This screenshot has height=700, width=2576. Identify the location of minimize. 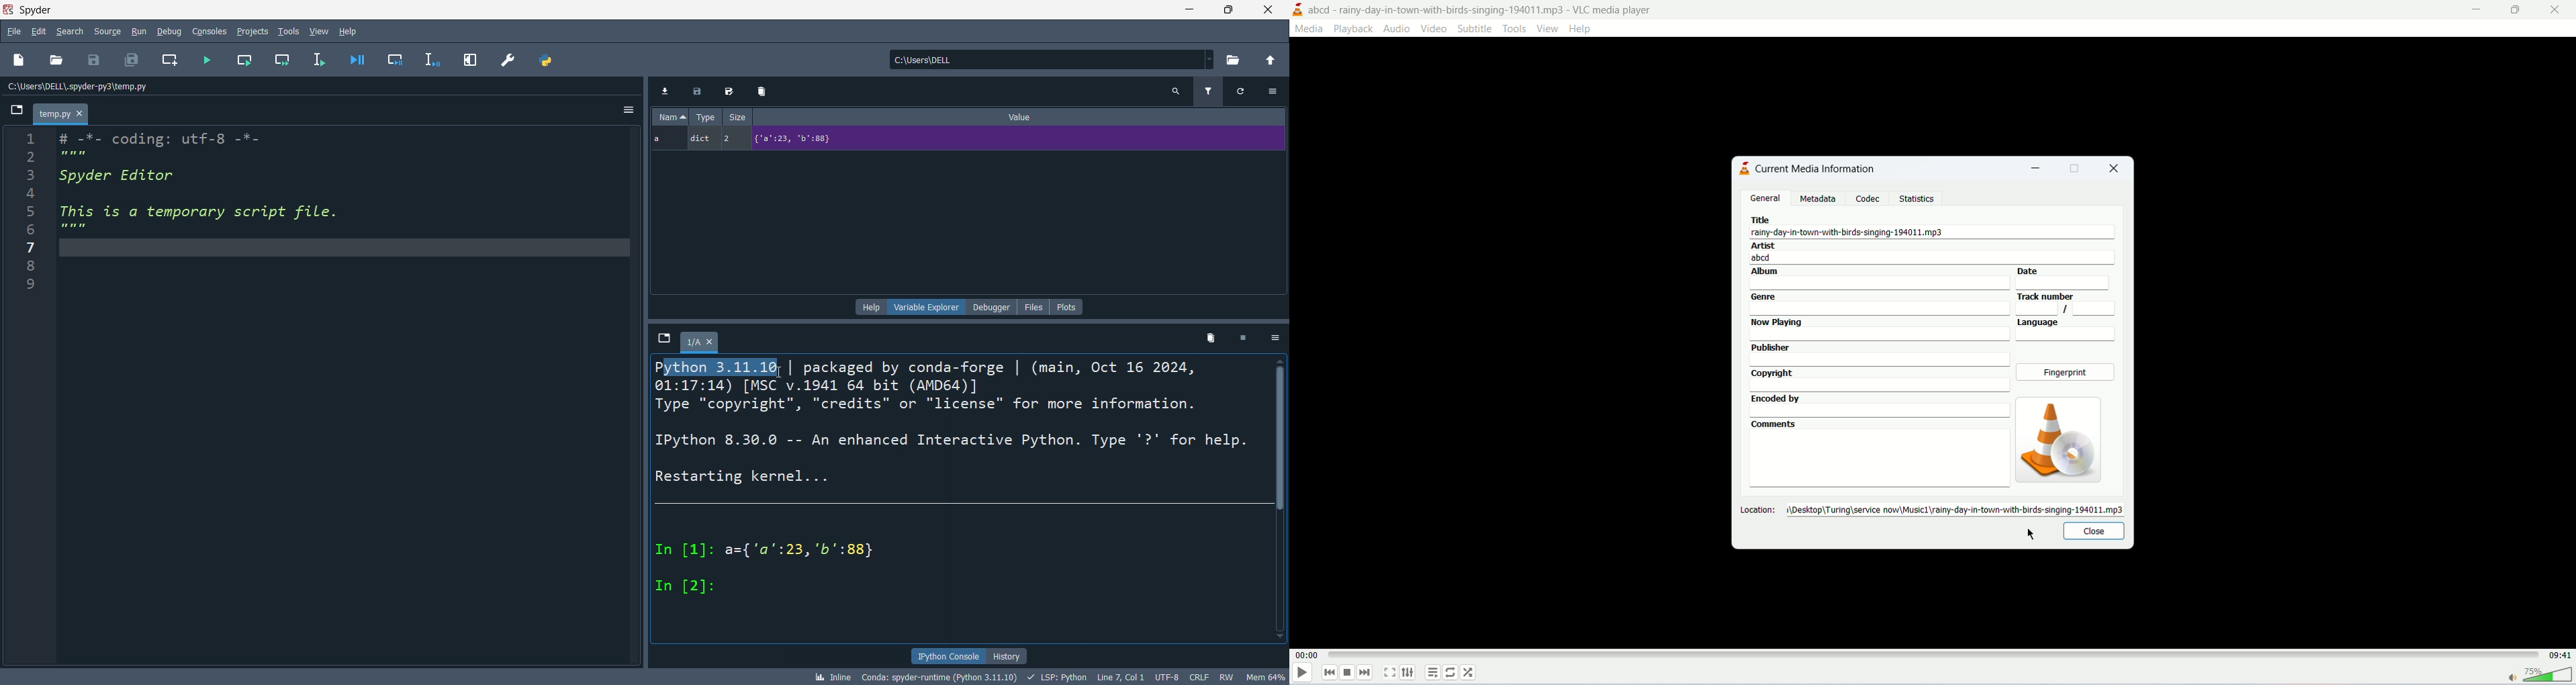
(1182, 10).